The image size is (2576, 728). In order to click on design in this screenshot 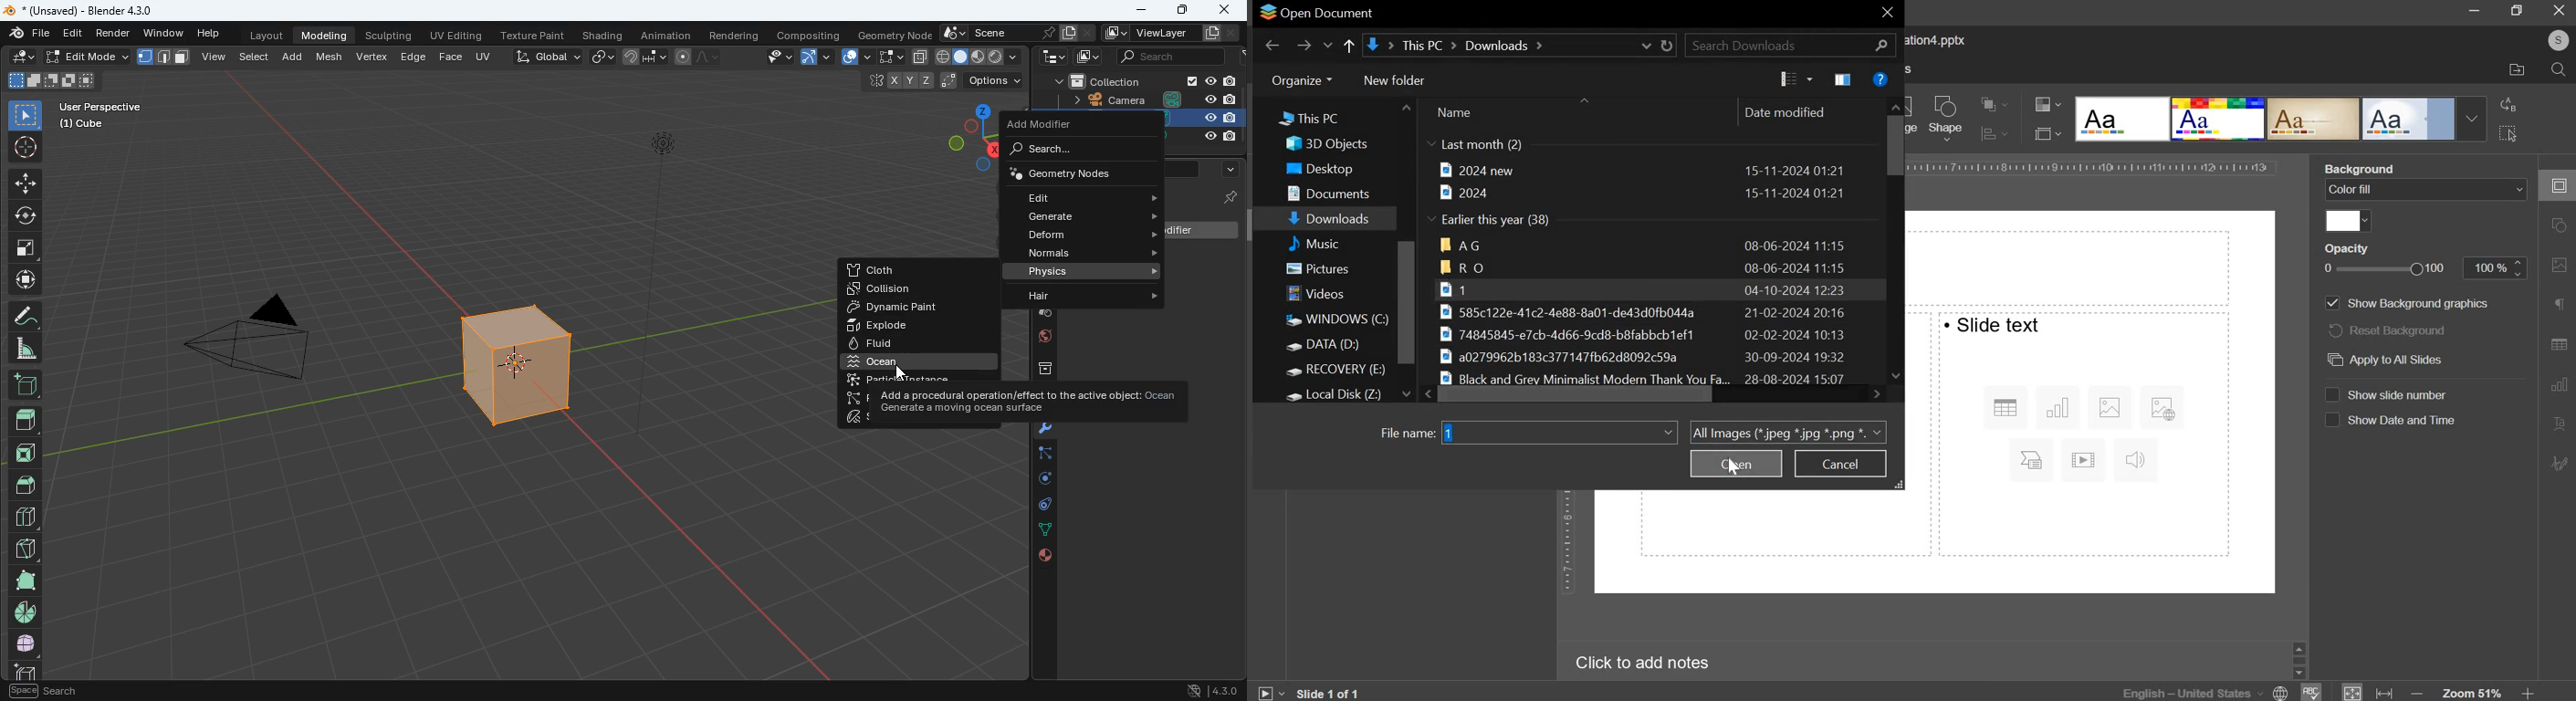, I will do `click(2124, 120)`.